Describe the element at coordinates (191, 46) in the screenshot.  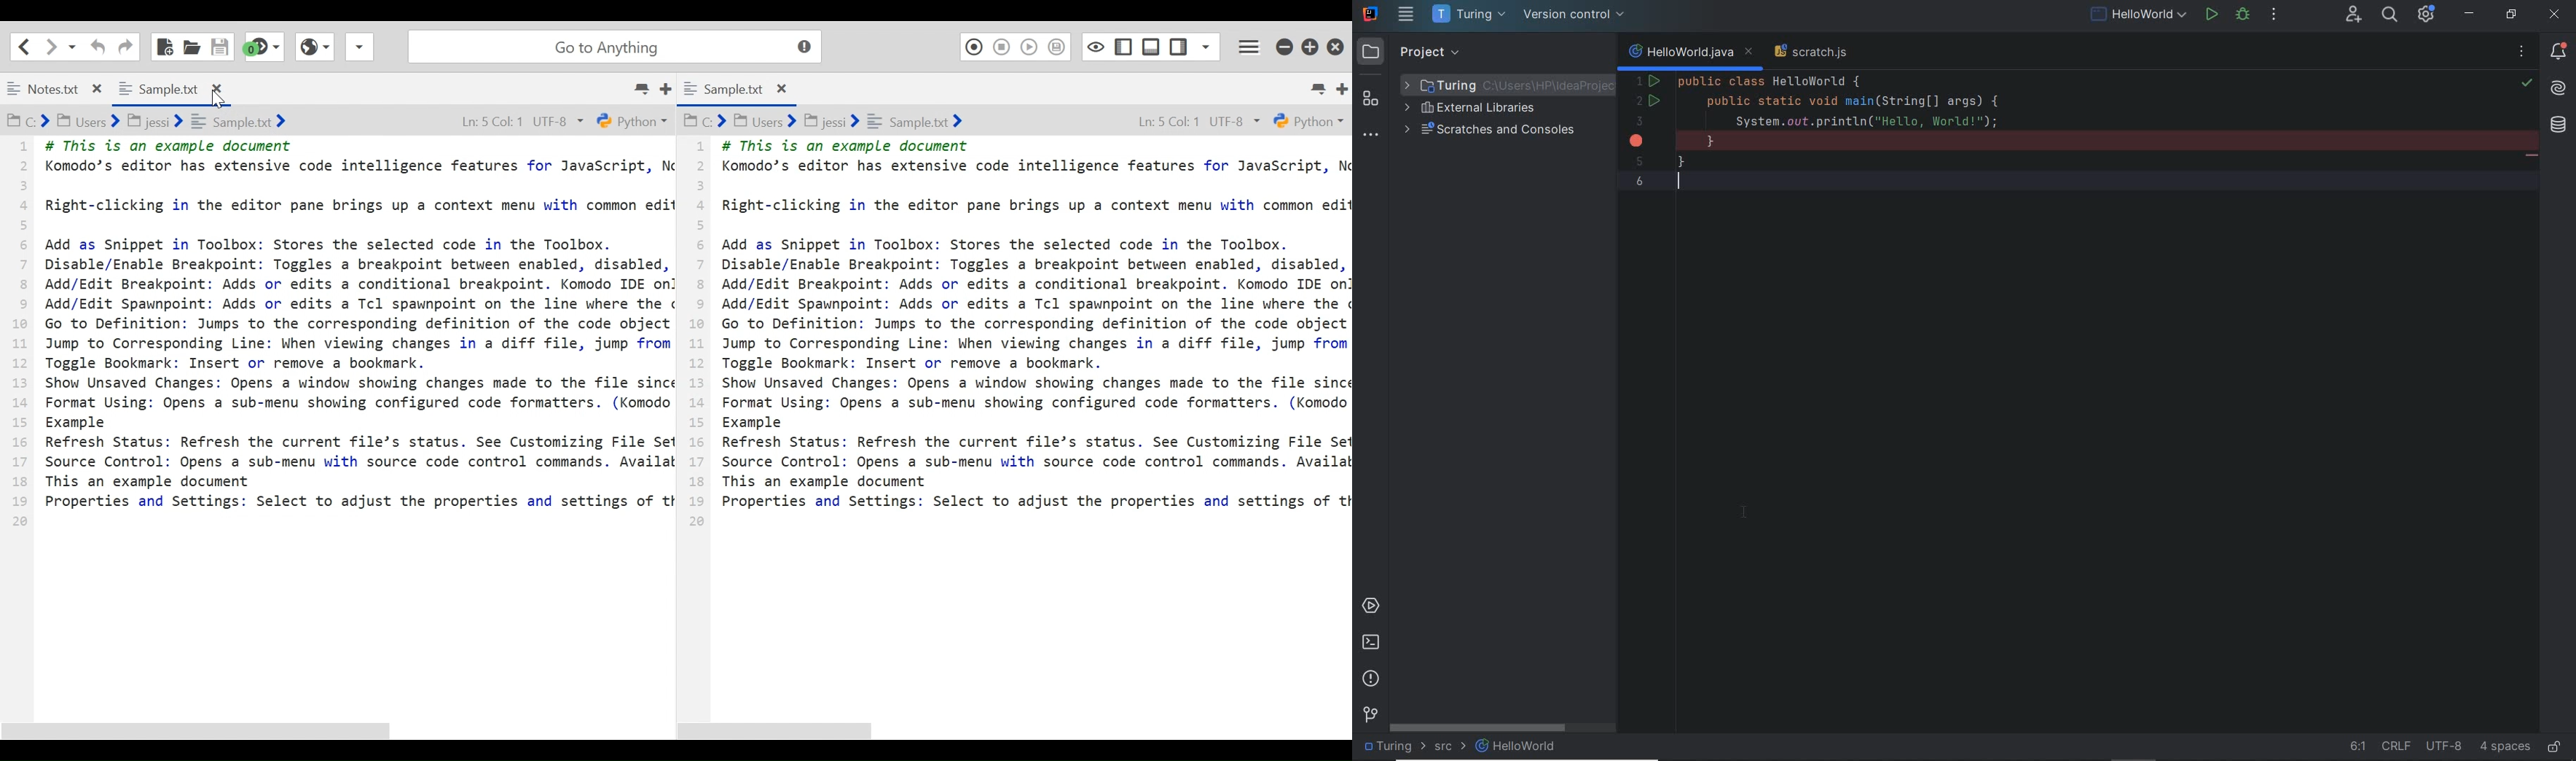
I see `Open File` at that location.